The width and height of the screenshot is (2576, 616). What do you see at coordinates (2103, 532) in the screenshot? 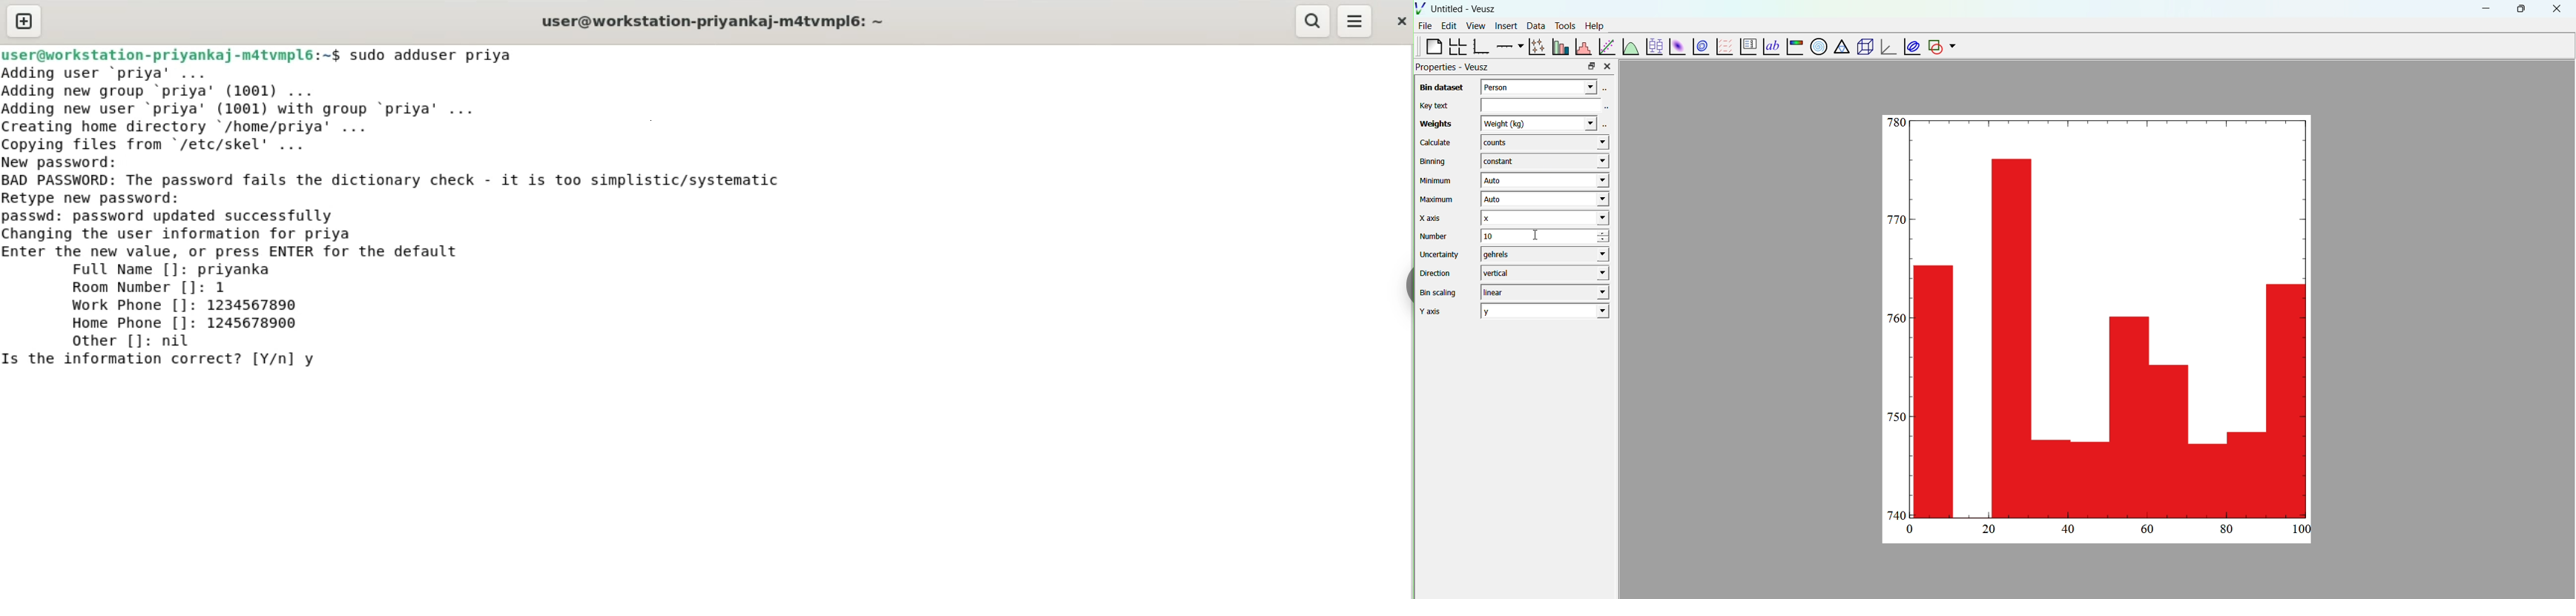
I see `0 20 40 60 80 100`` at bounding box center [2103, 532].